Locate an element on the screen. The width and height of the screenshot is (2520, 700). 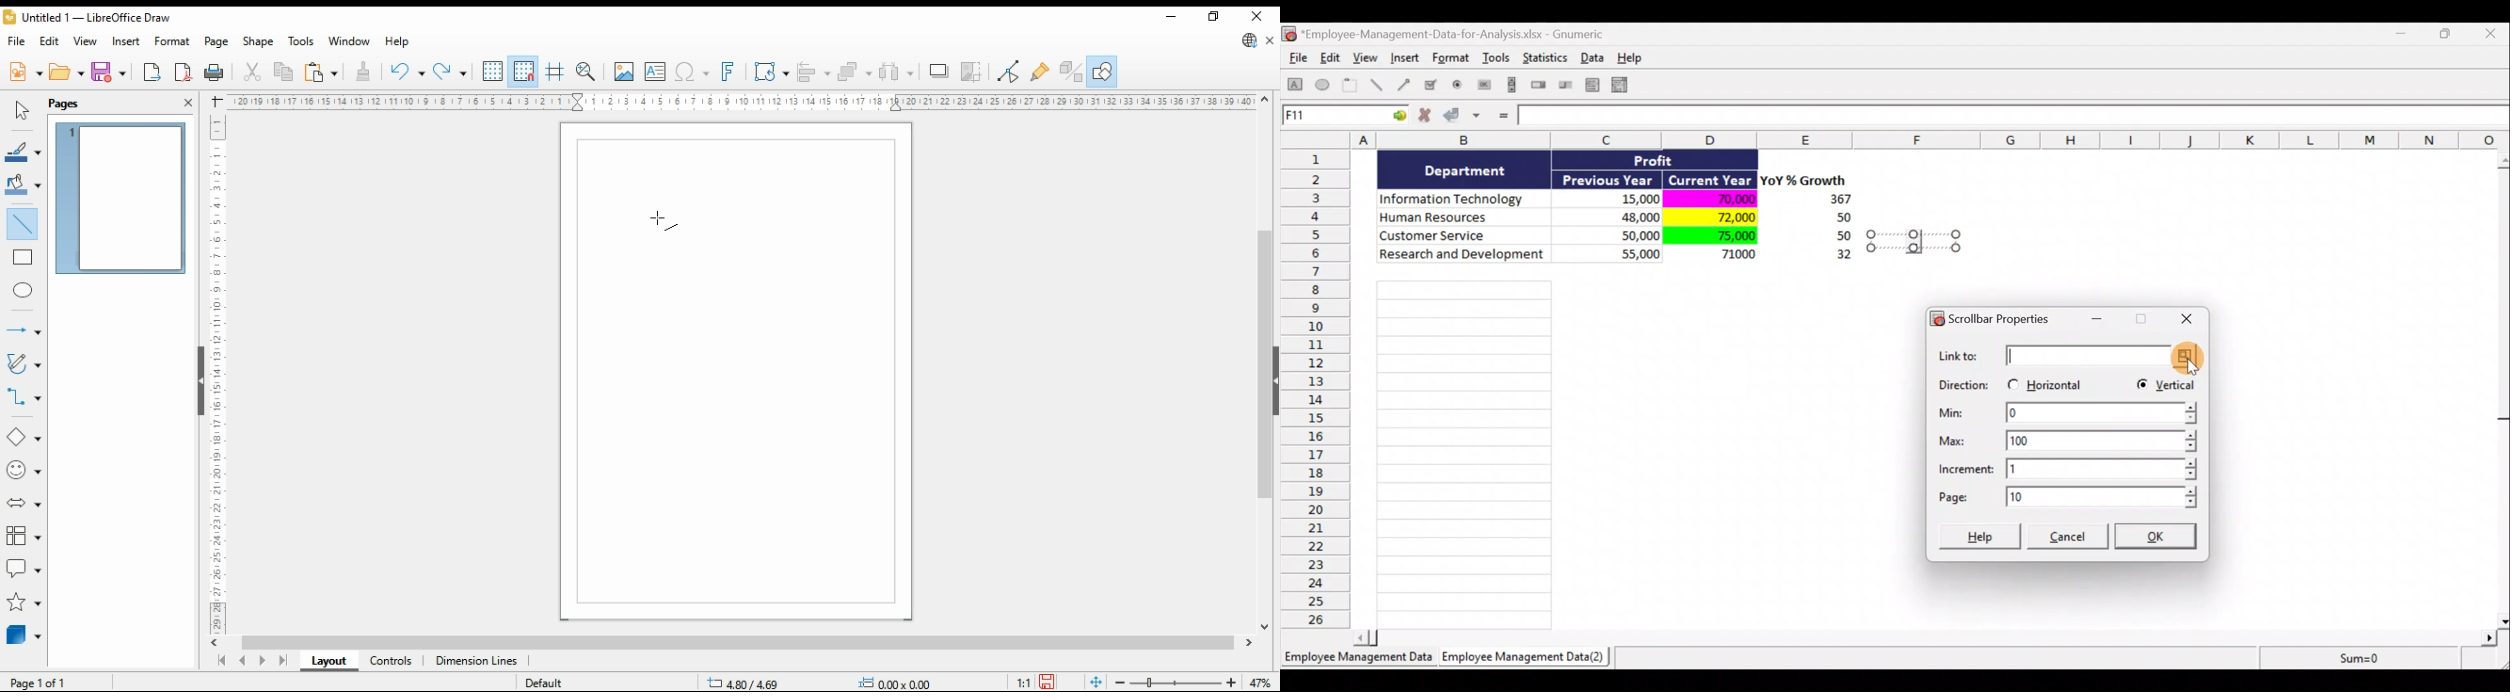
shape is located at coordinates (259, 43).